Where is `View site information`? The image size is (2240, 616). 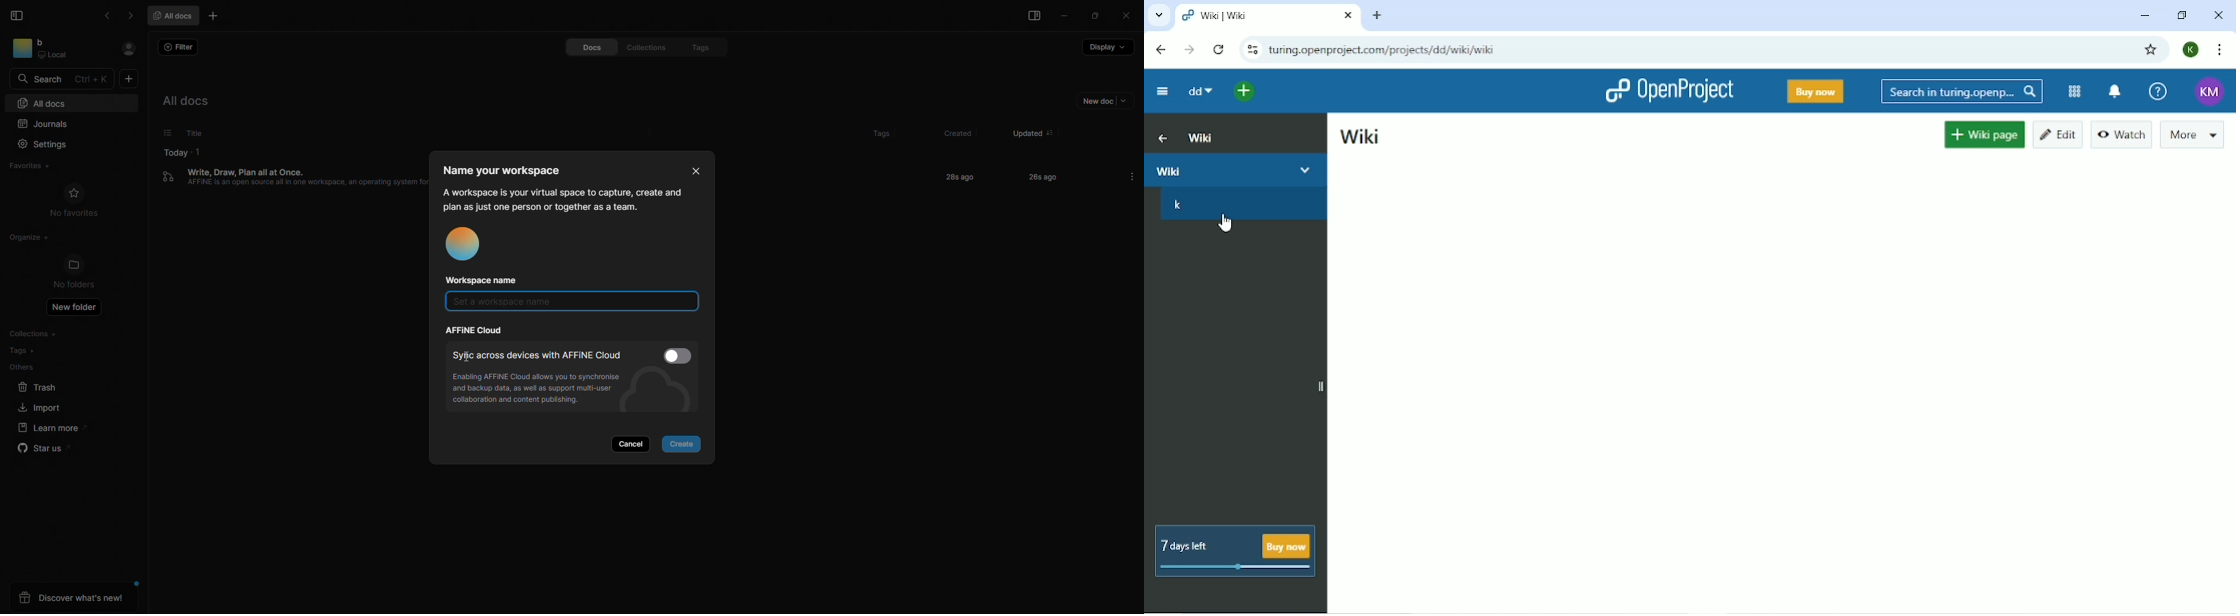 View site information is located at coordinates (1249, 50).